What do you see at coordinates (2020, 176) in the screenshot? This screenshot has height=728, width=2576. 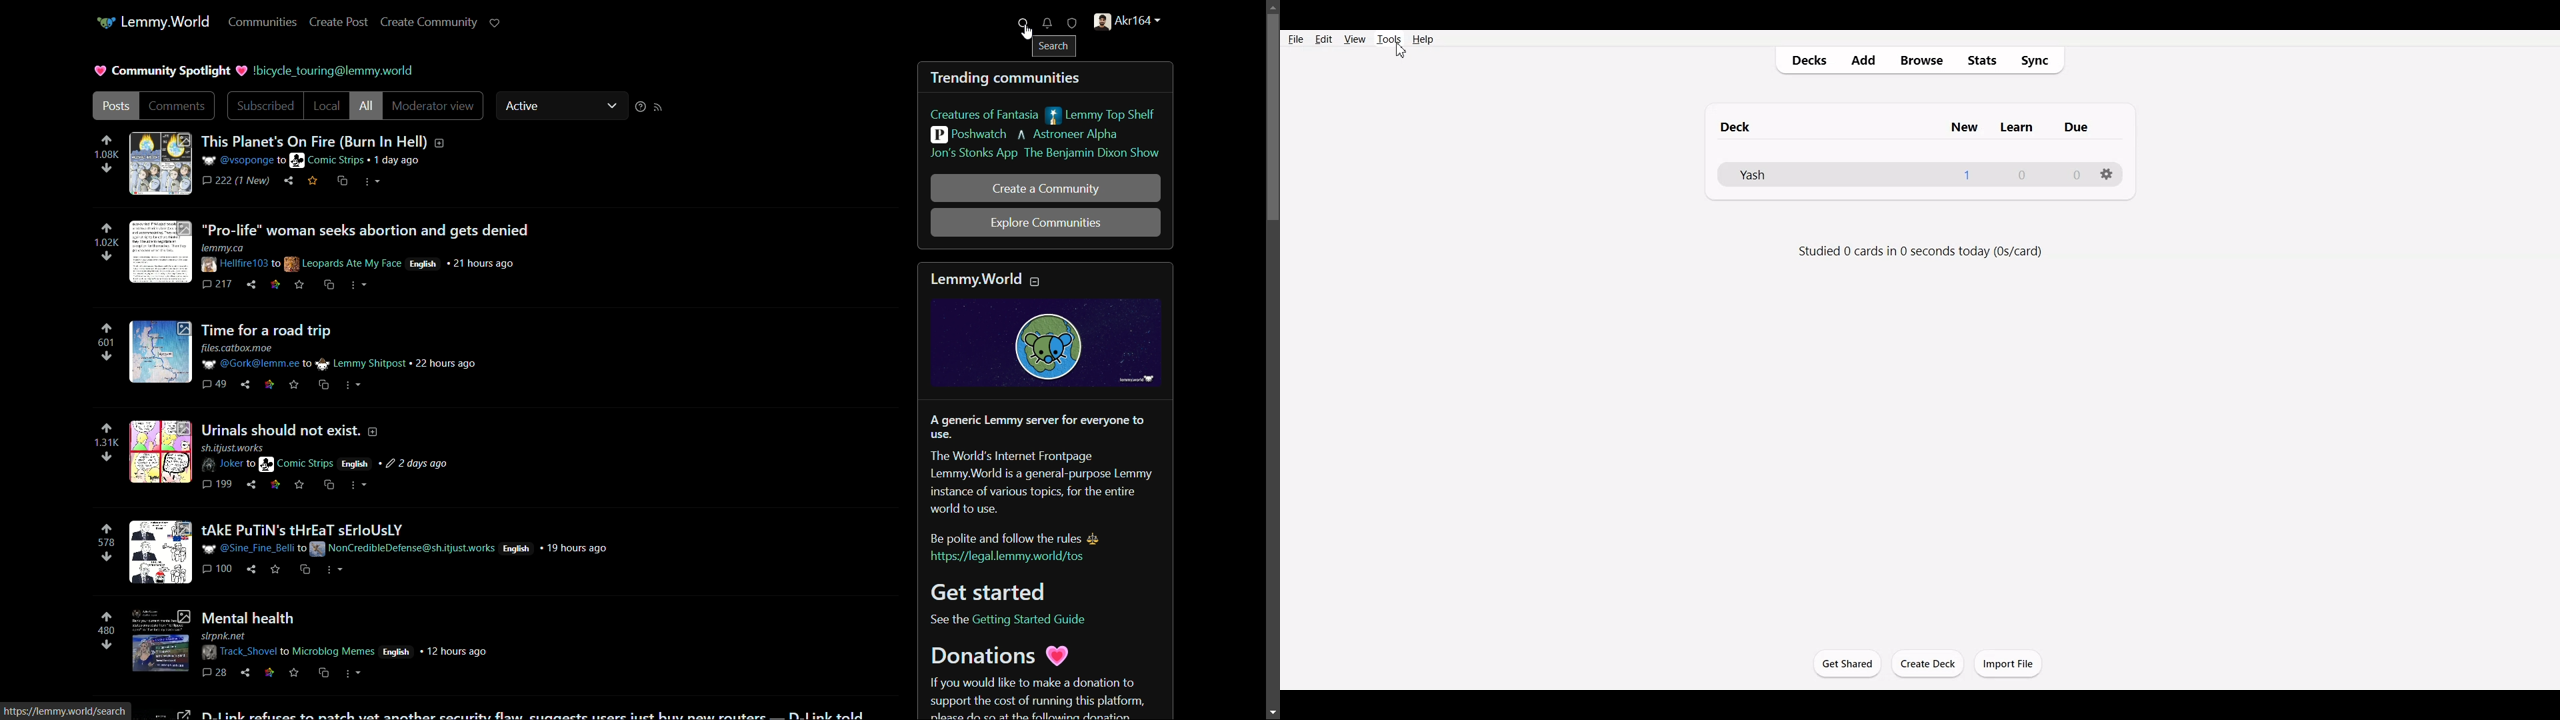 I see `0` at bounding box center [2020, 176].